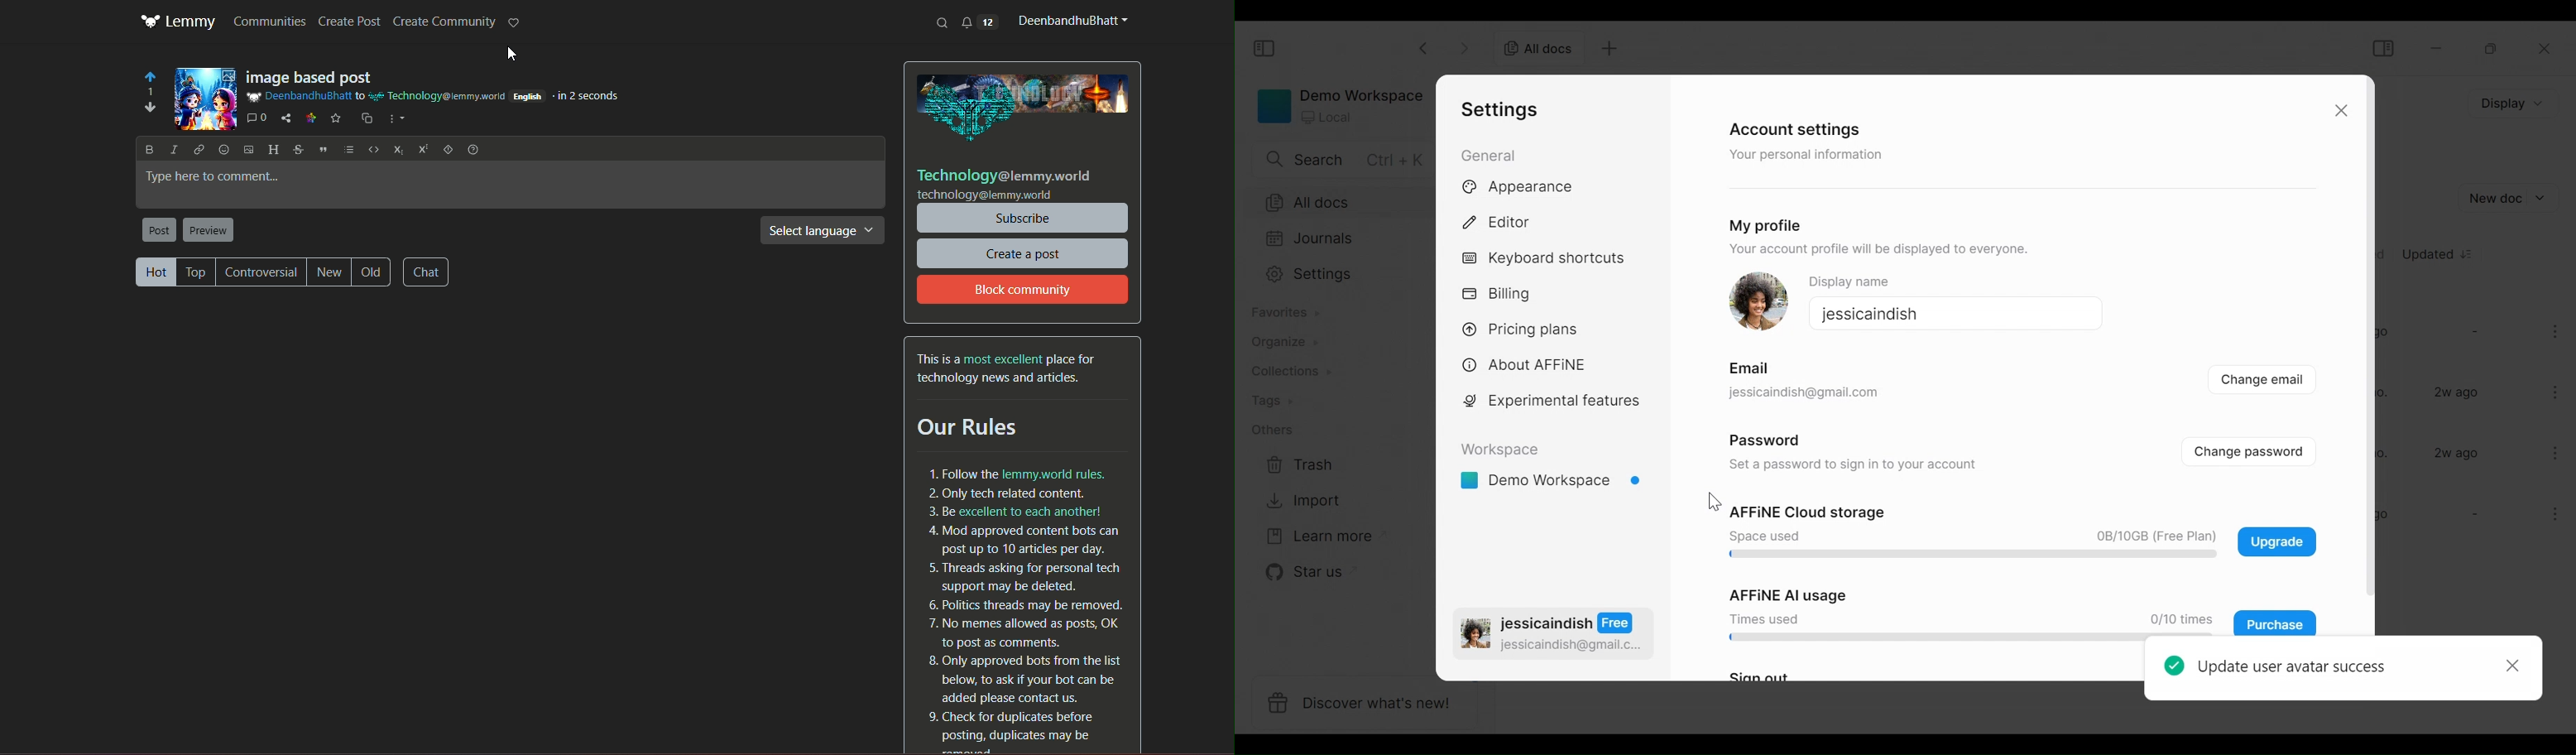 The image size is (2576, 756). Describe the element at coordinates (221, 148) in the screenshot. I see `emoji` at that location.